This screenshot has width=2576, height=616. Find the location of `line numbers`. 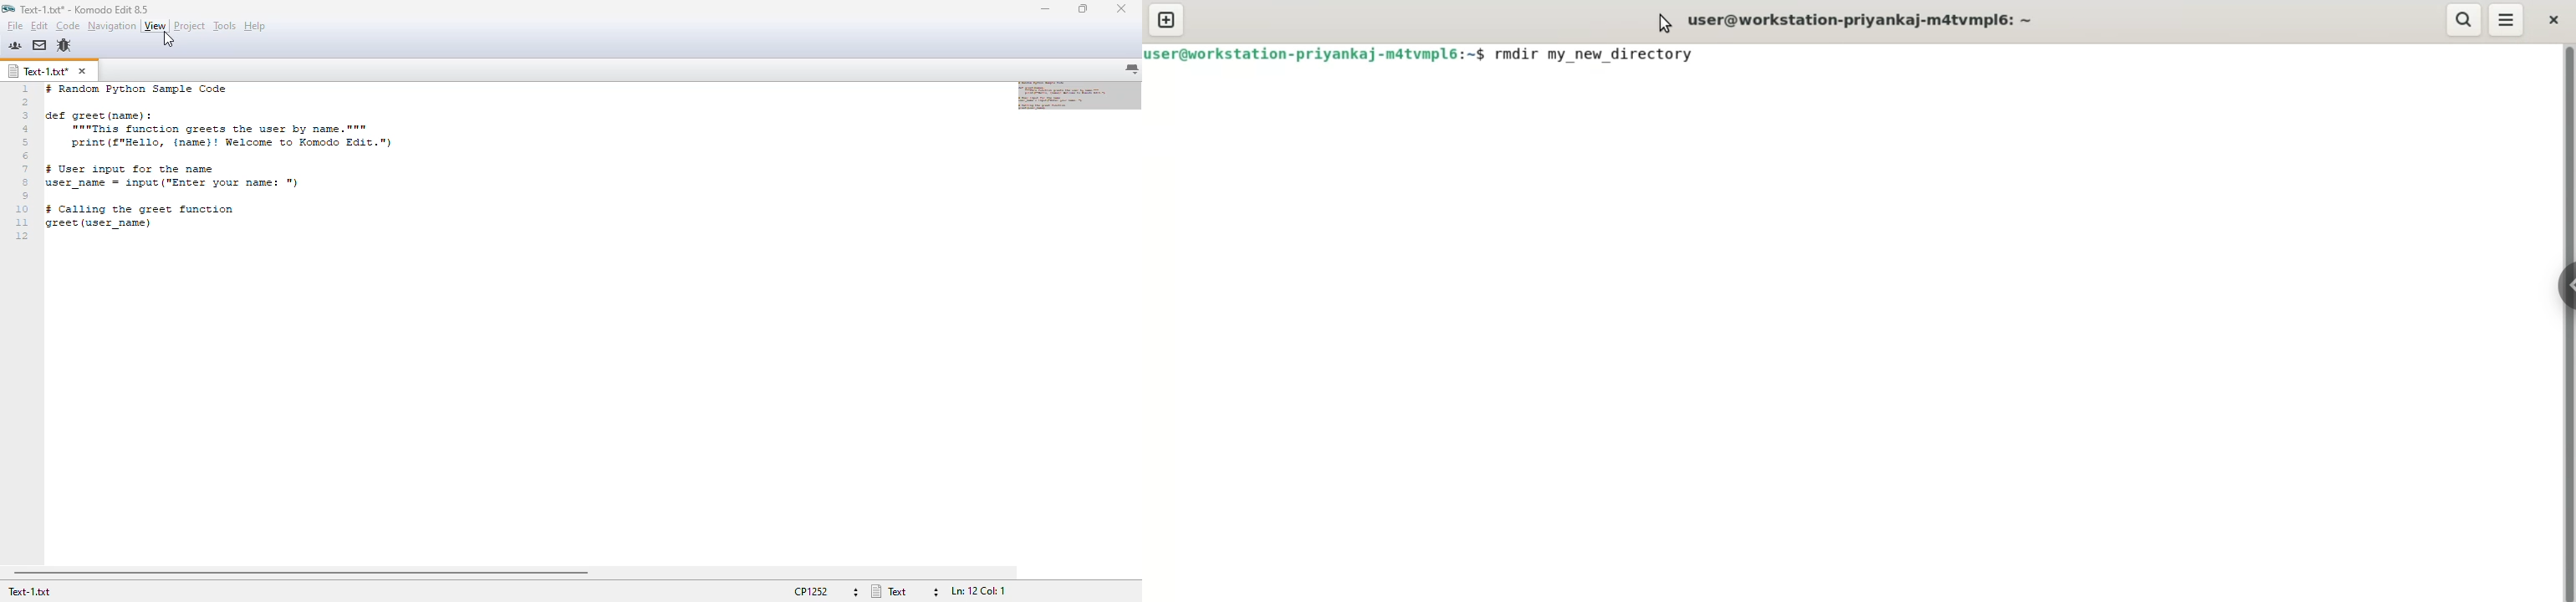

line numbers is located at coordinates (23, 162).